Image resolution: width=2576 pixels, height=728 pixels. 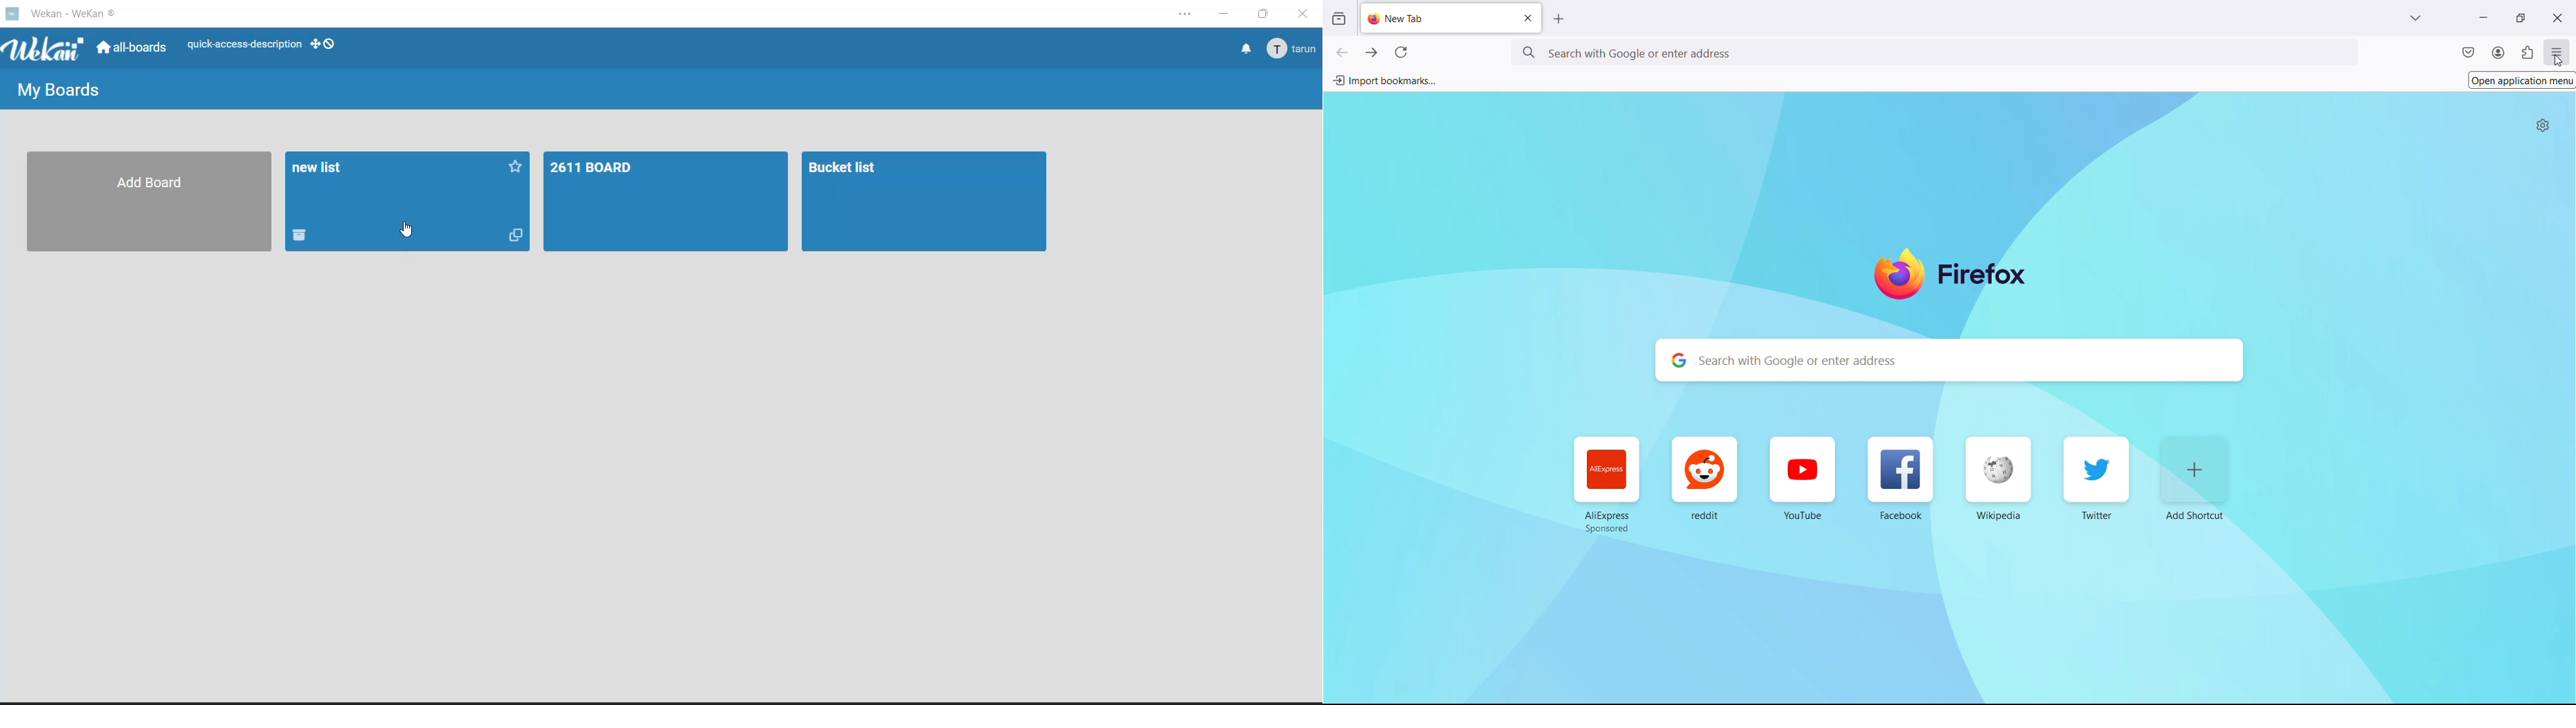 What do you see at coordinates (244, 47) in the screenshot?
I see `quick access description` at bounding box center [244, 47].